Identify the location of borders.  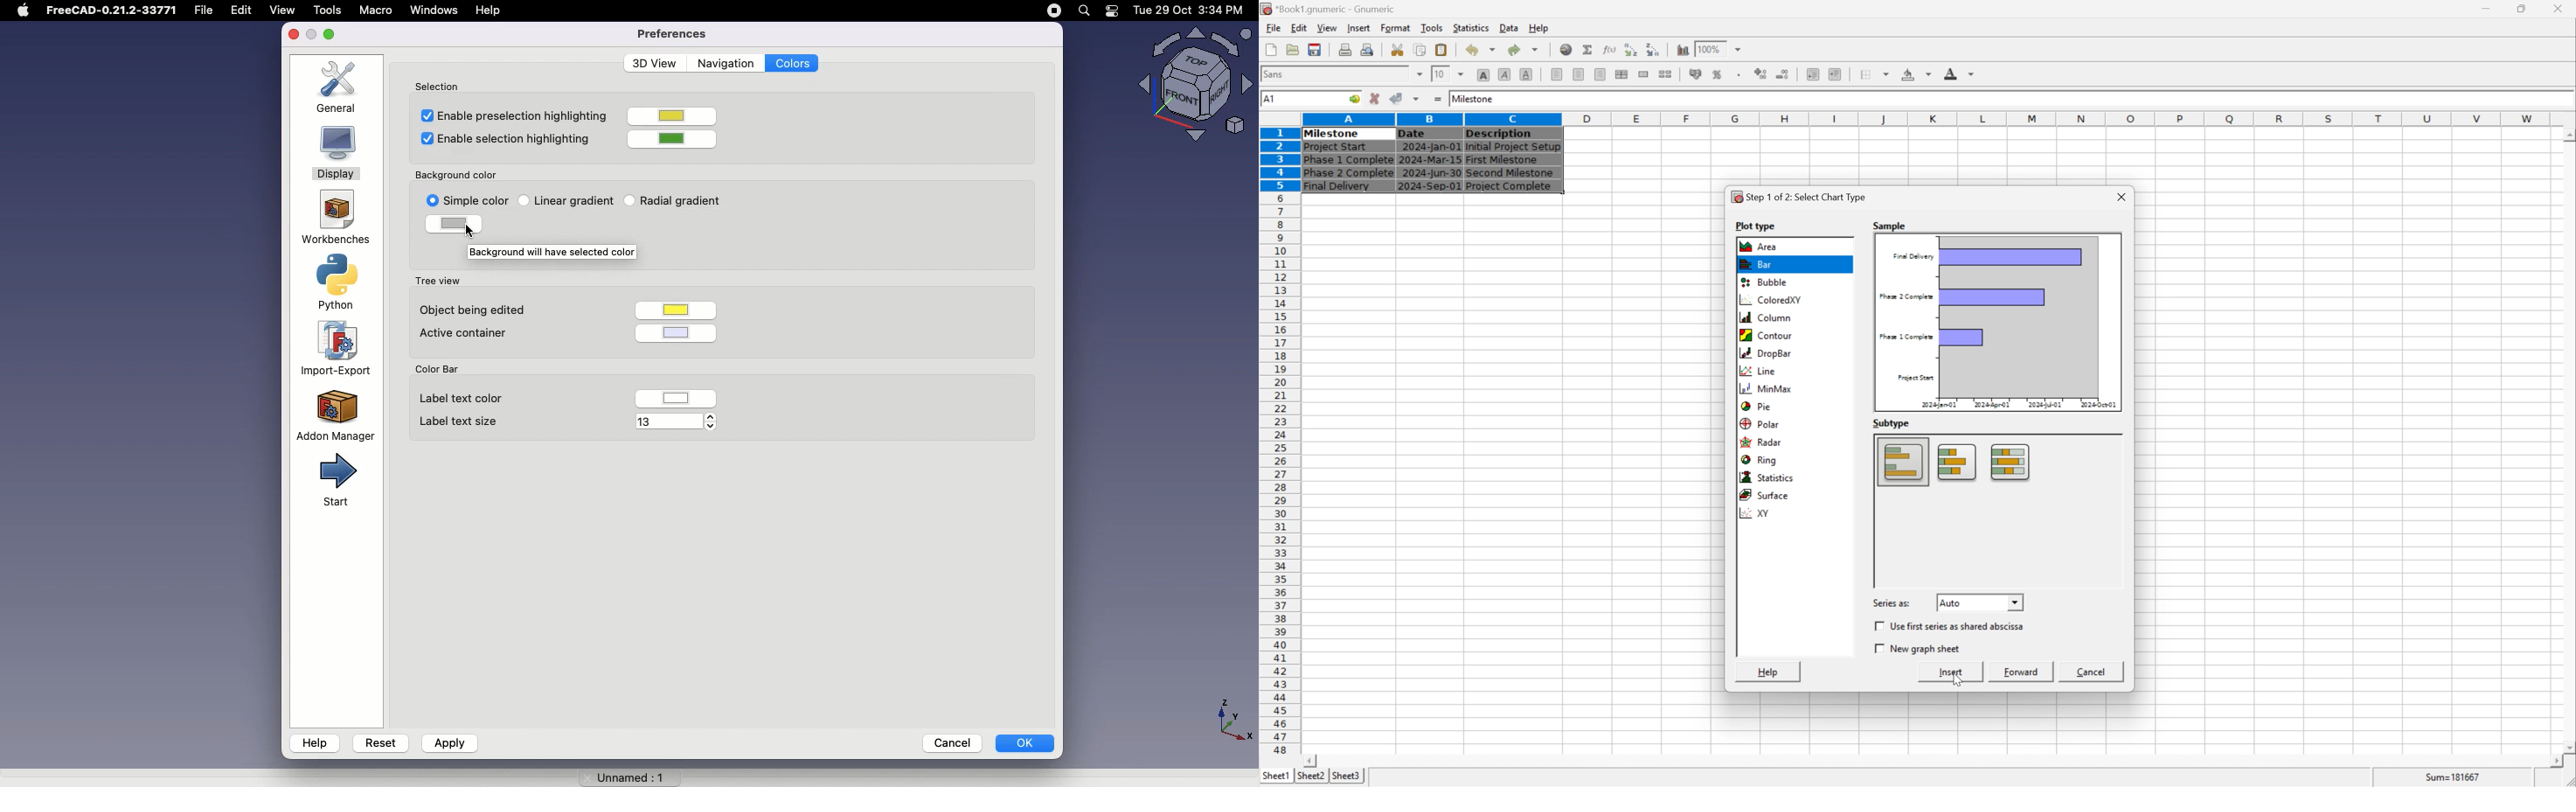
(1879, 74).